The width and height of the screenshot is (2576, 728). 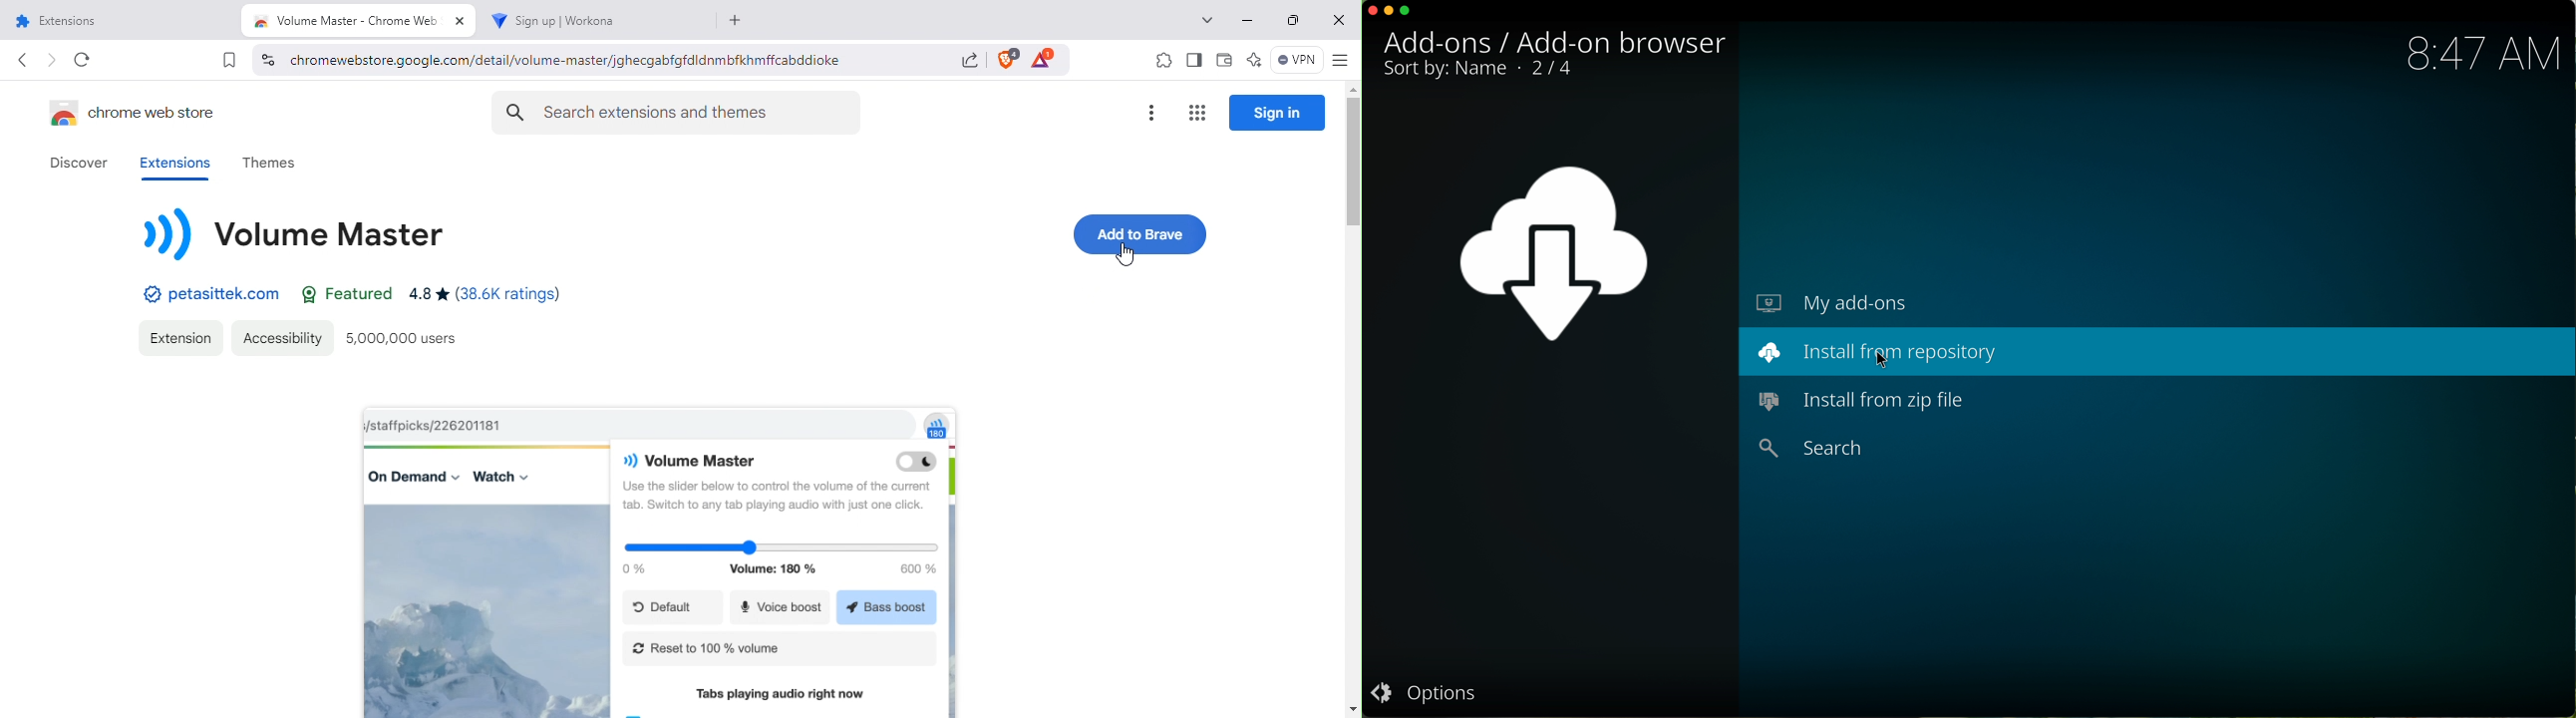 What do you see at coordinates (282, 337) in the screenshot?
I see `Accessibility` at bounding box center [282, 337].